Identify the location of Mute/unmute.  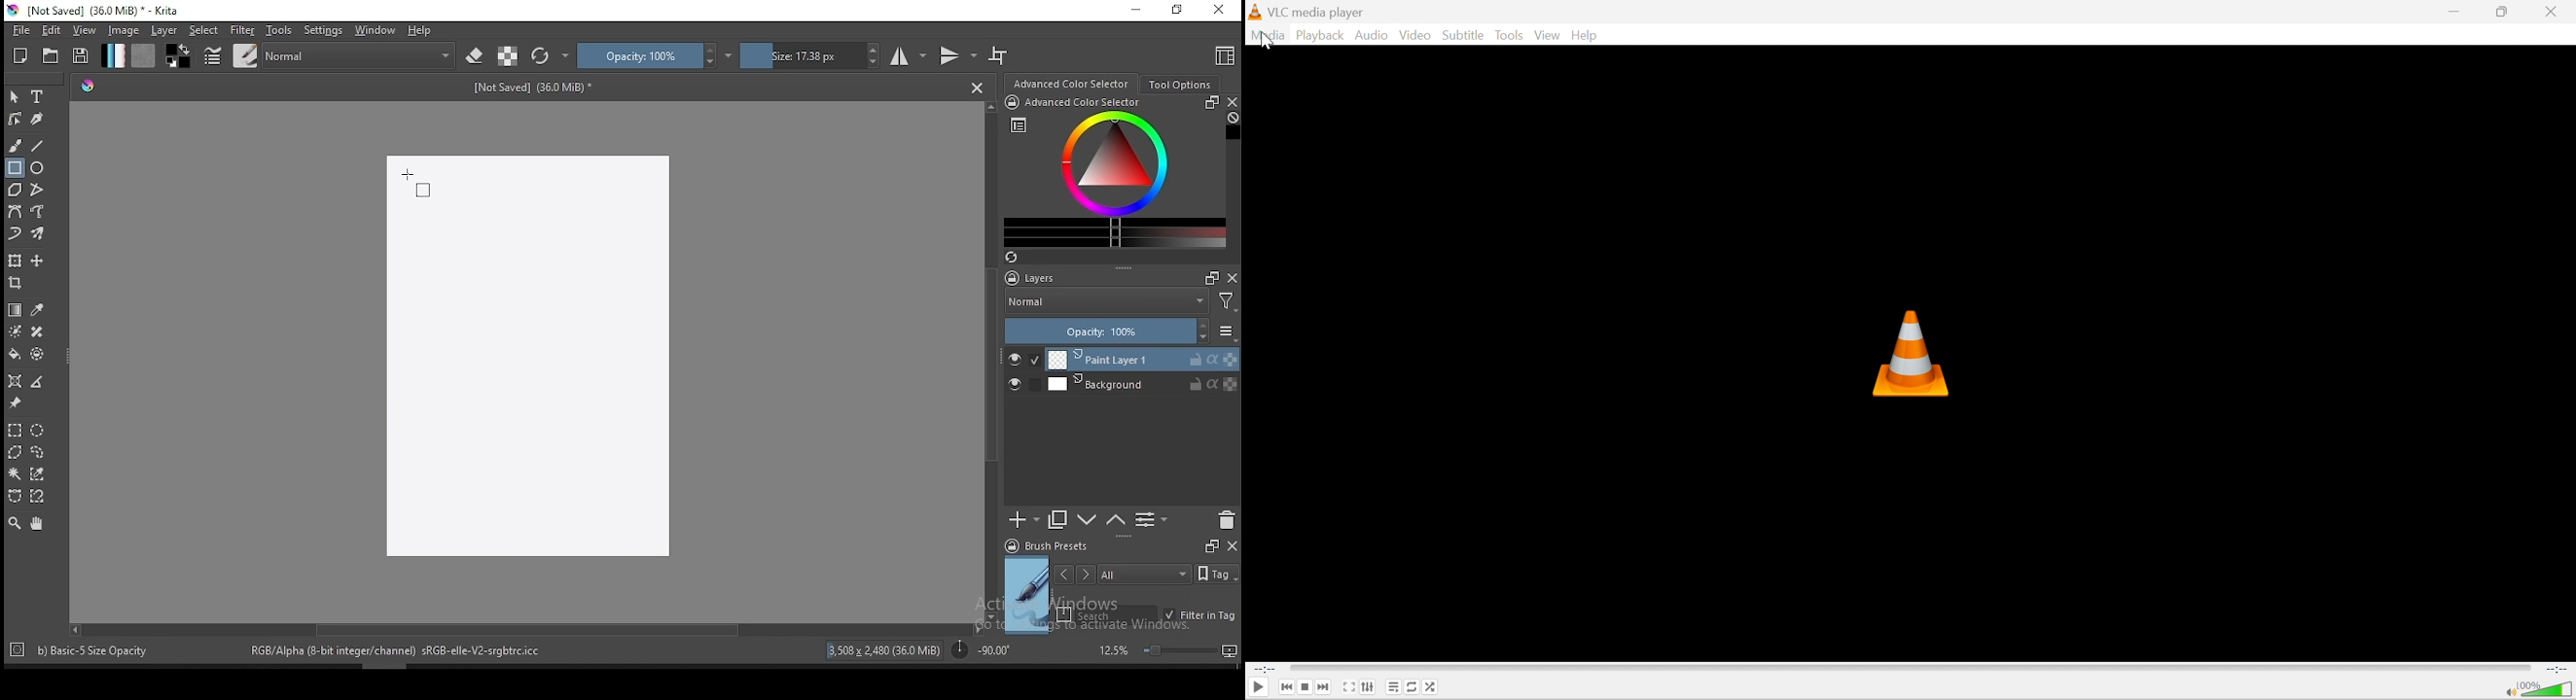
(2509, 692).